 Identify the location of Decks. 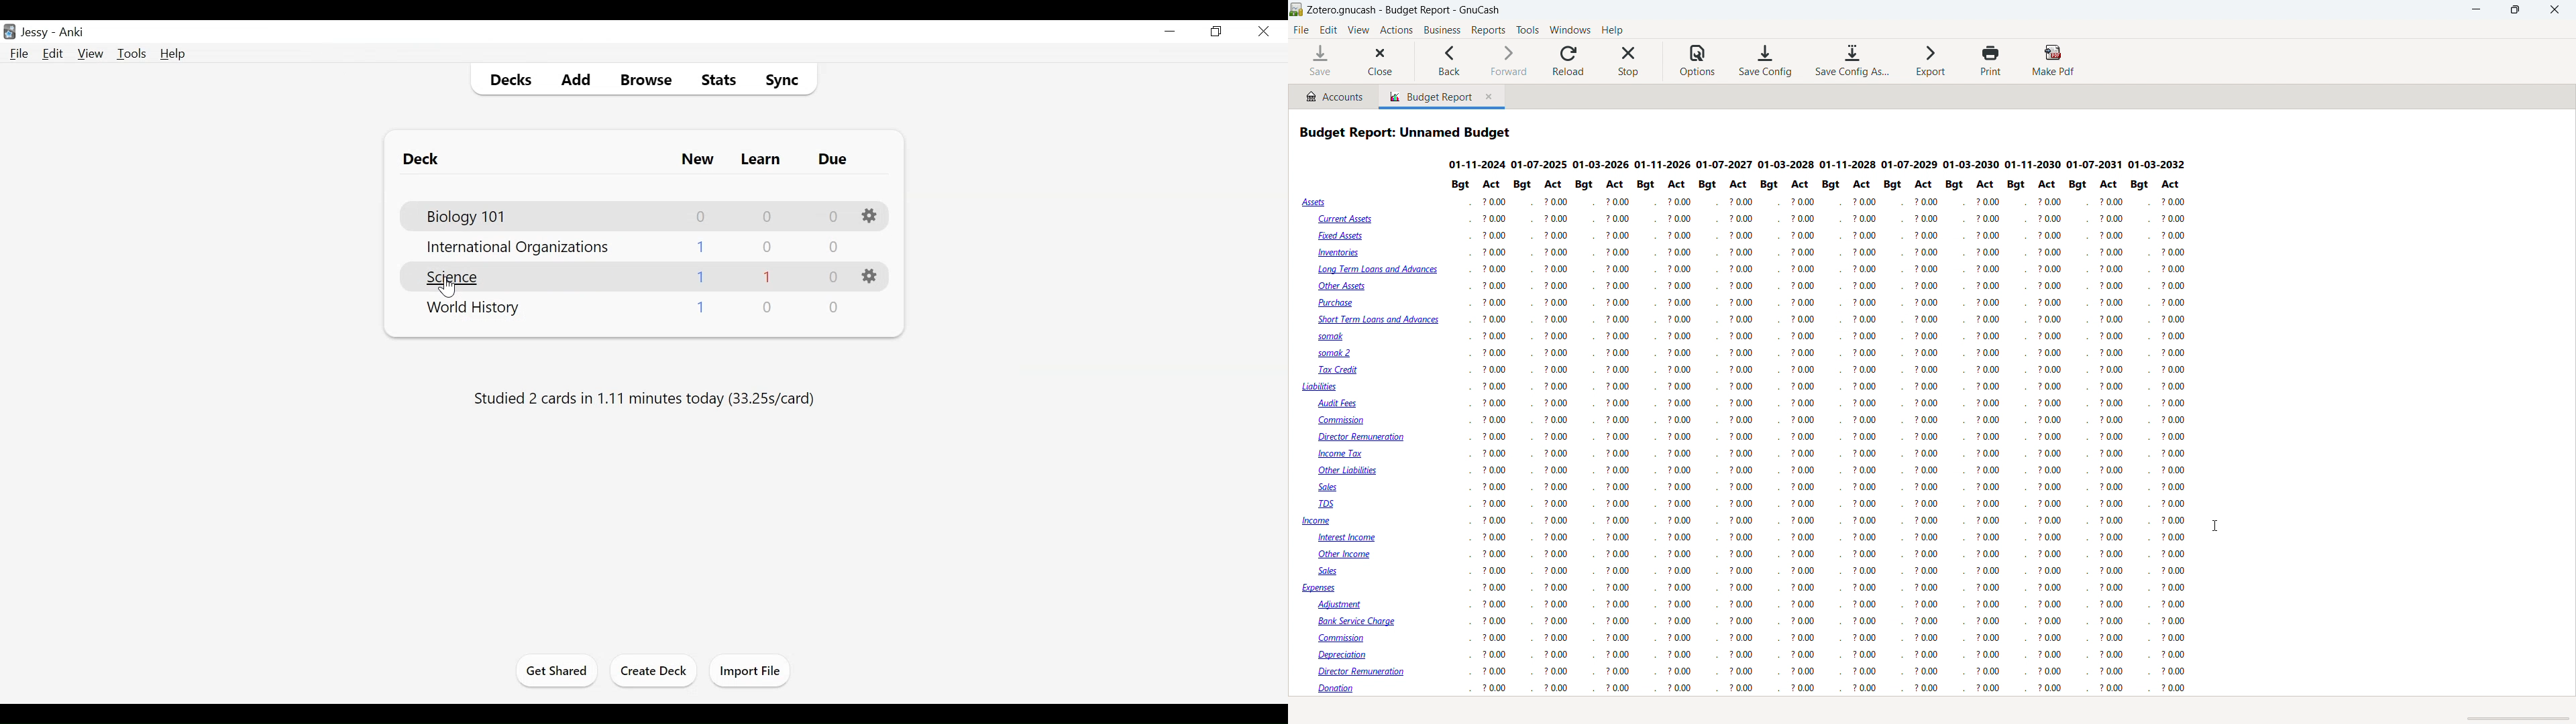
(513, 80).